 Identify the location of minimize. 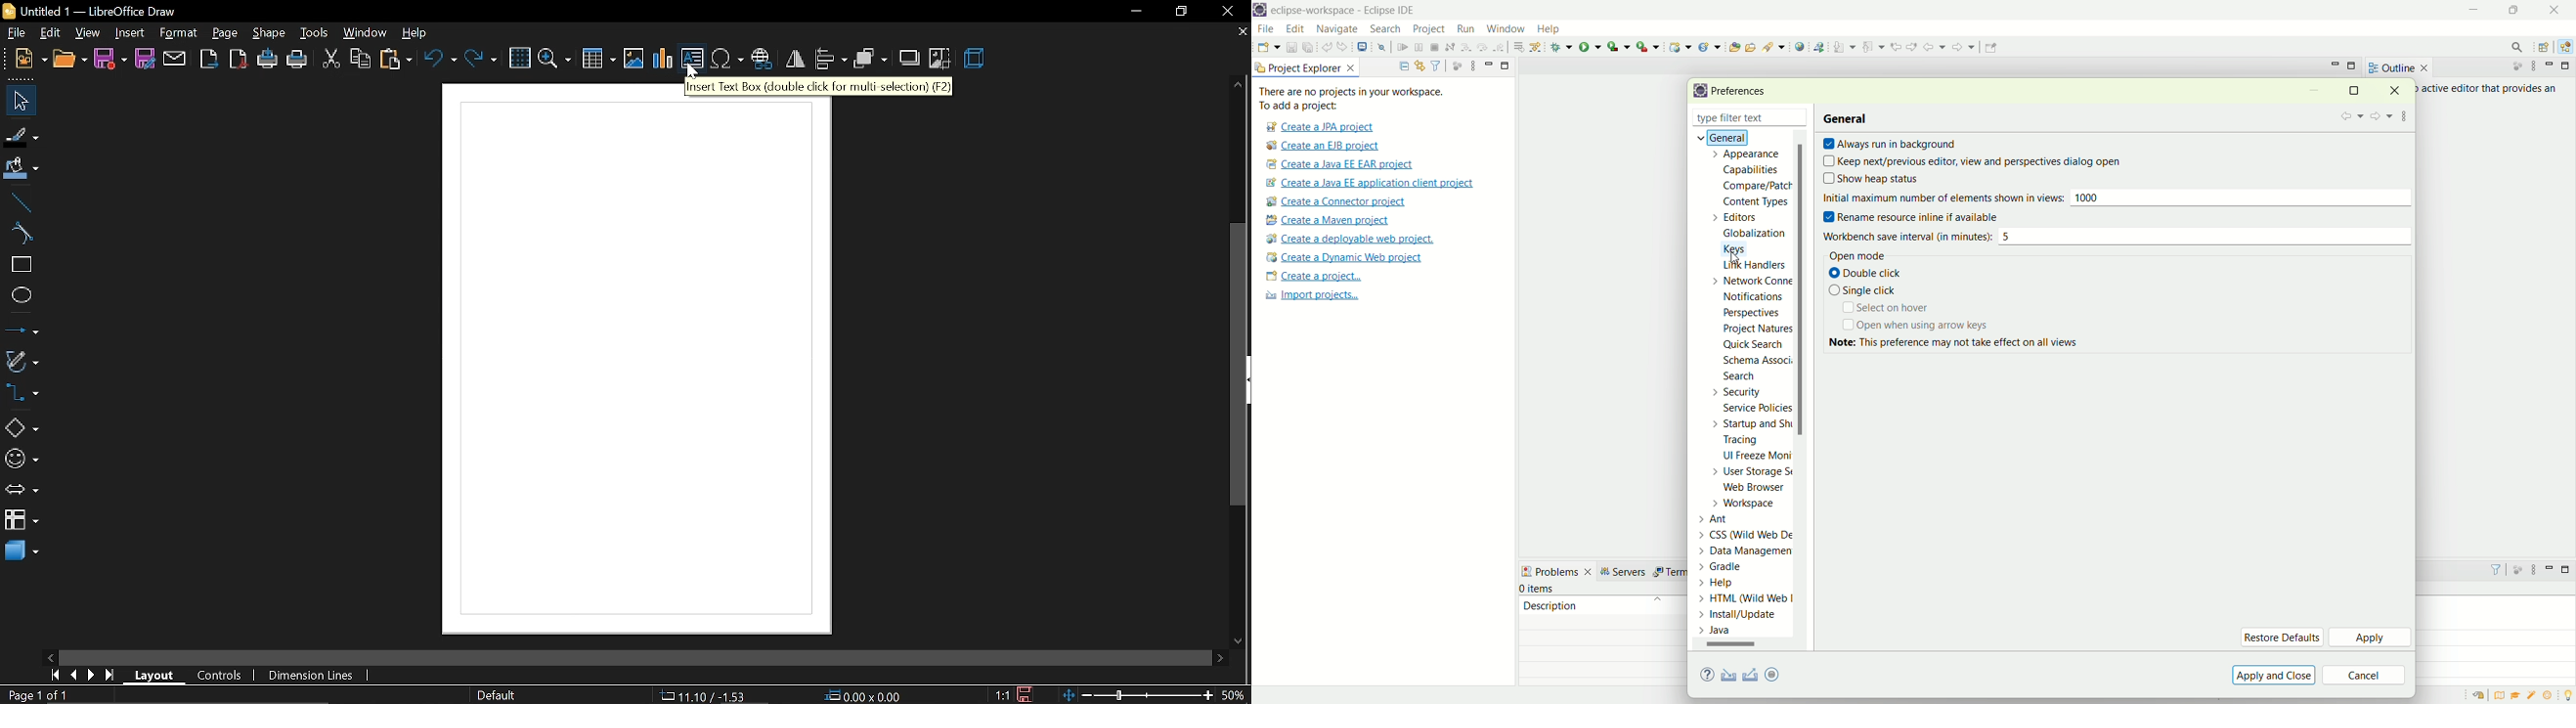
(2552, 66).